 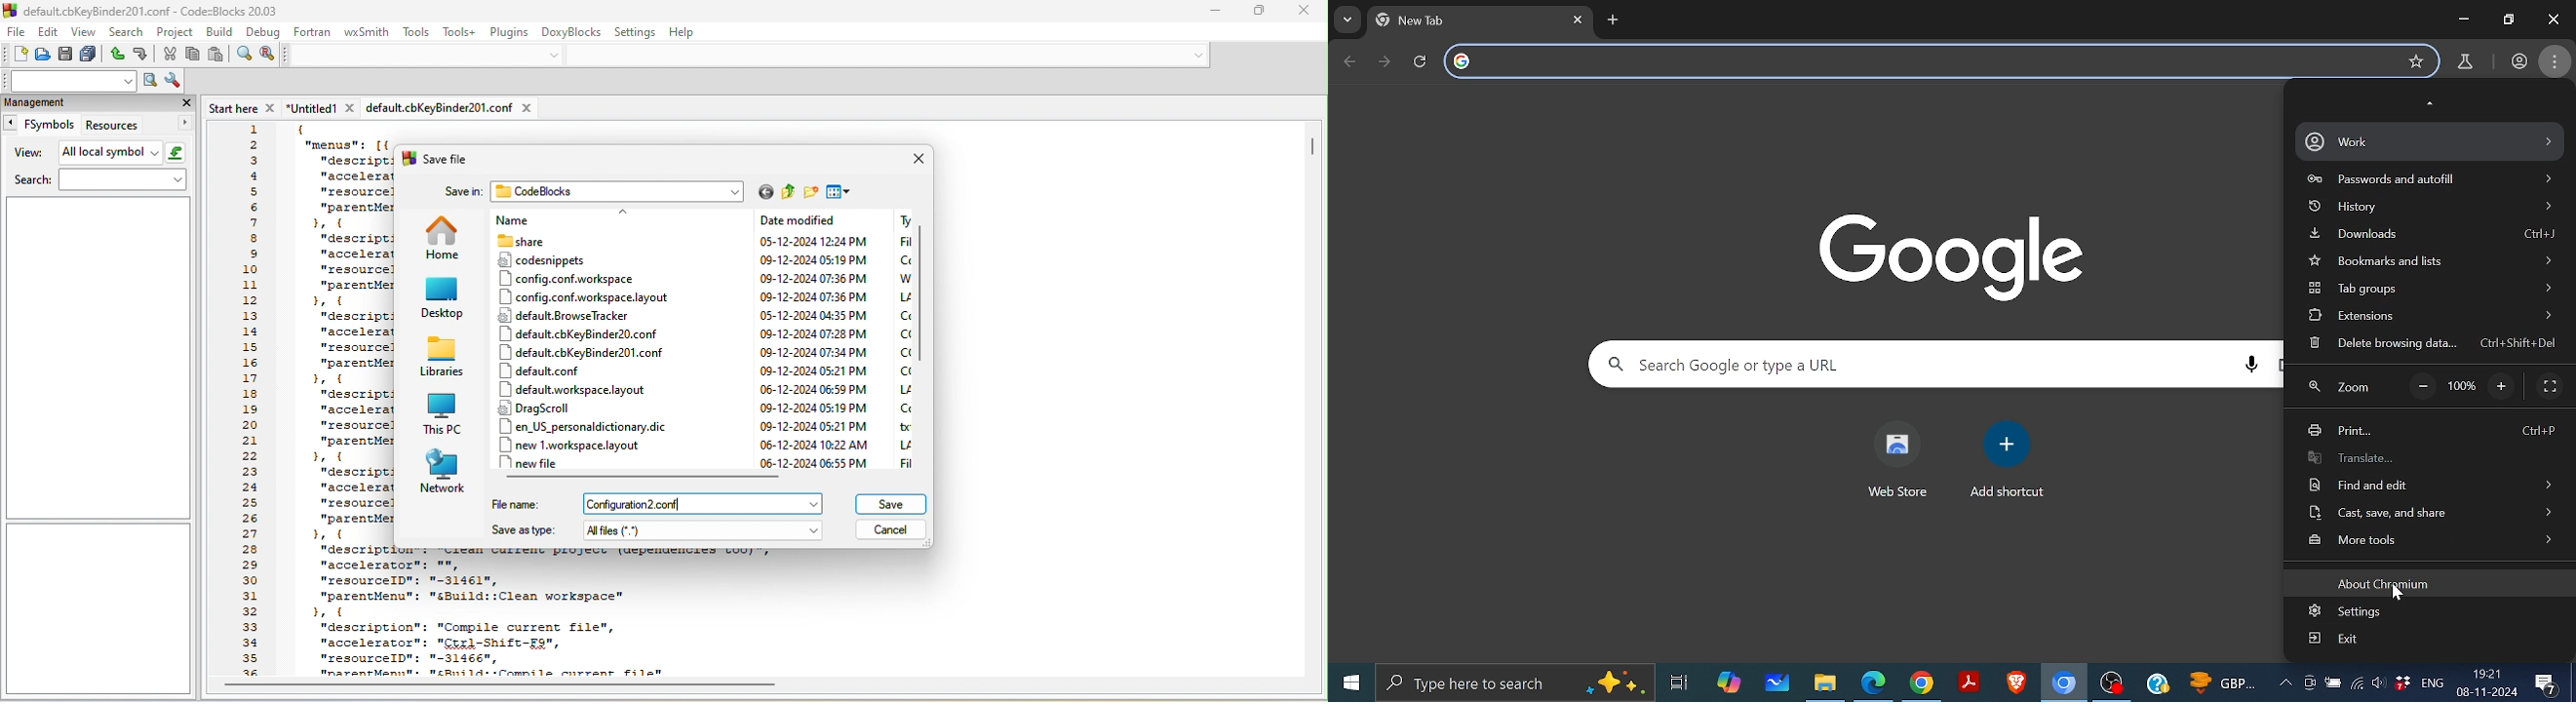 What do you see at coordinates (221, 33) in the screenshot?
I see `build` at bounding box center [221, 33].